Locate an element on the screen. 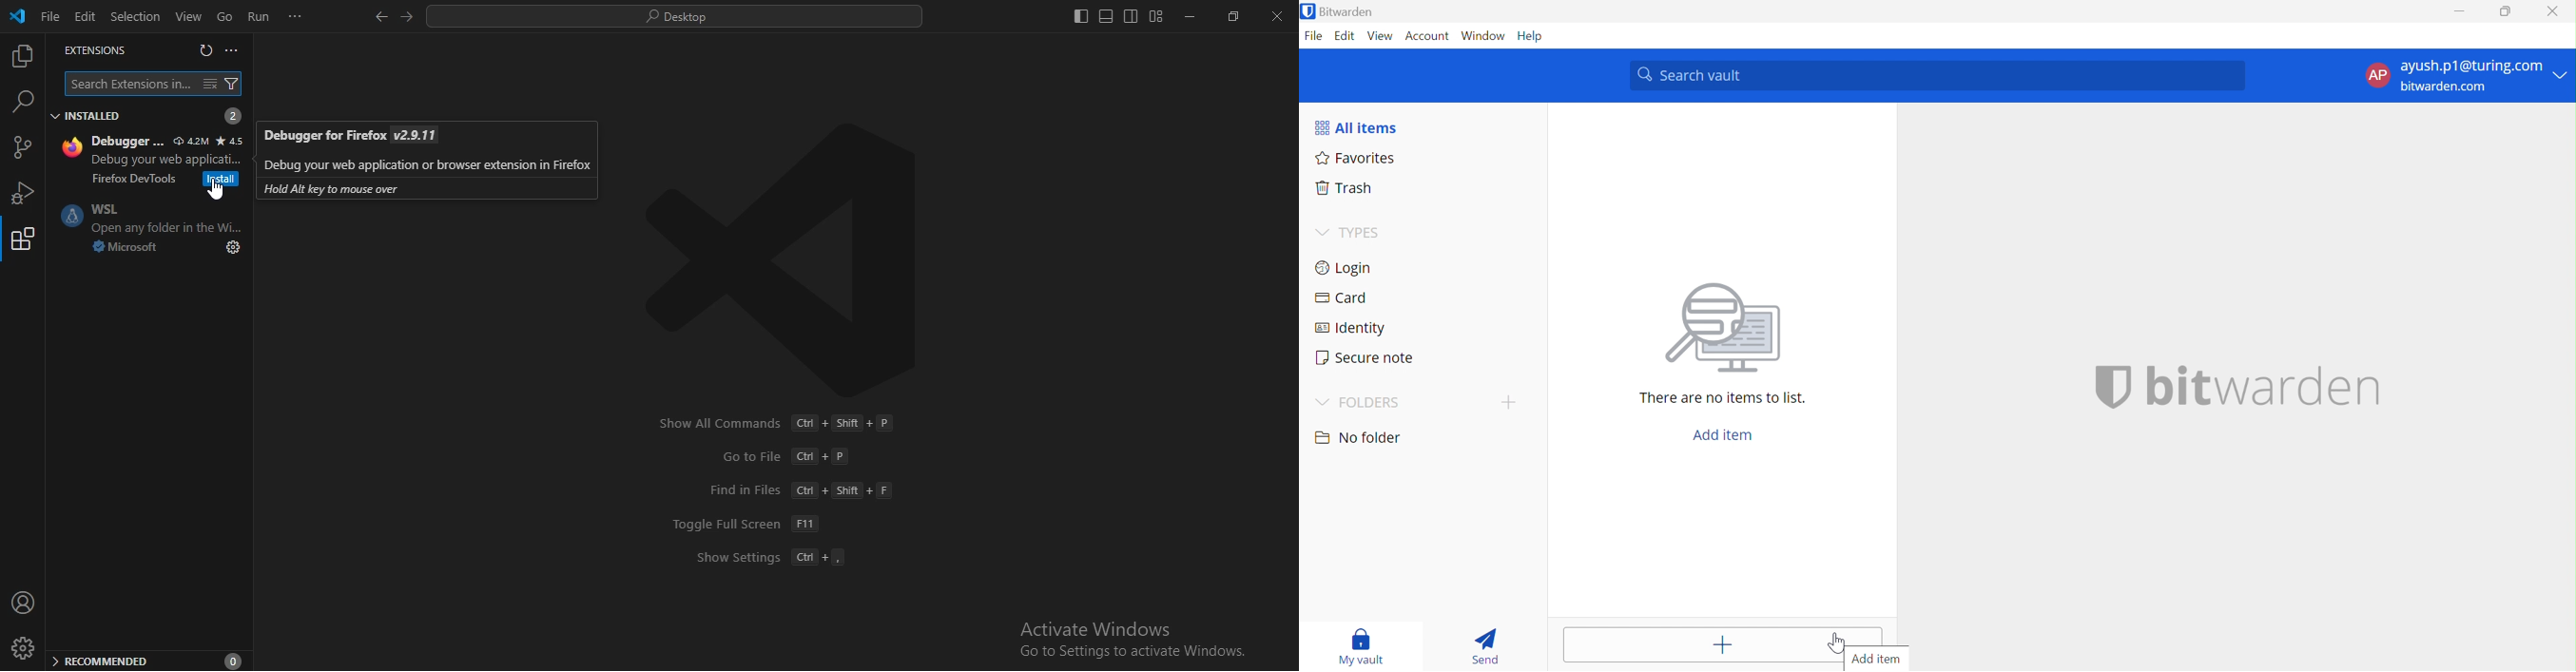 This screenshot has height=672, width=2576. ayush.p1@gmail.com is located at coordinates (2470, 68).